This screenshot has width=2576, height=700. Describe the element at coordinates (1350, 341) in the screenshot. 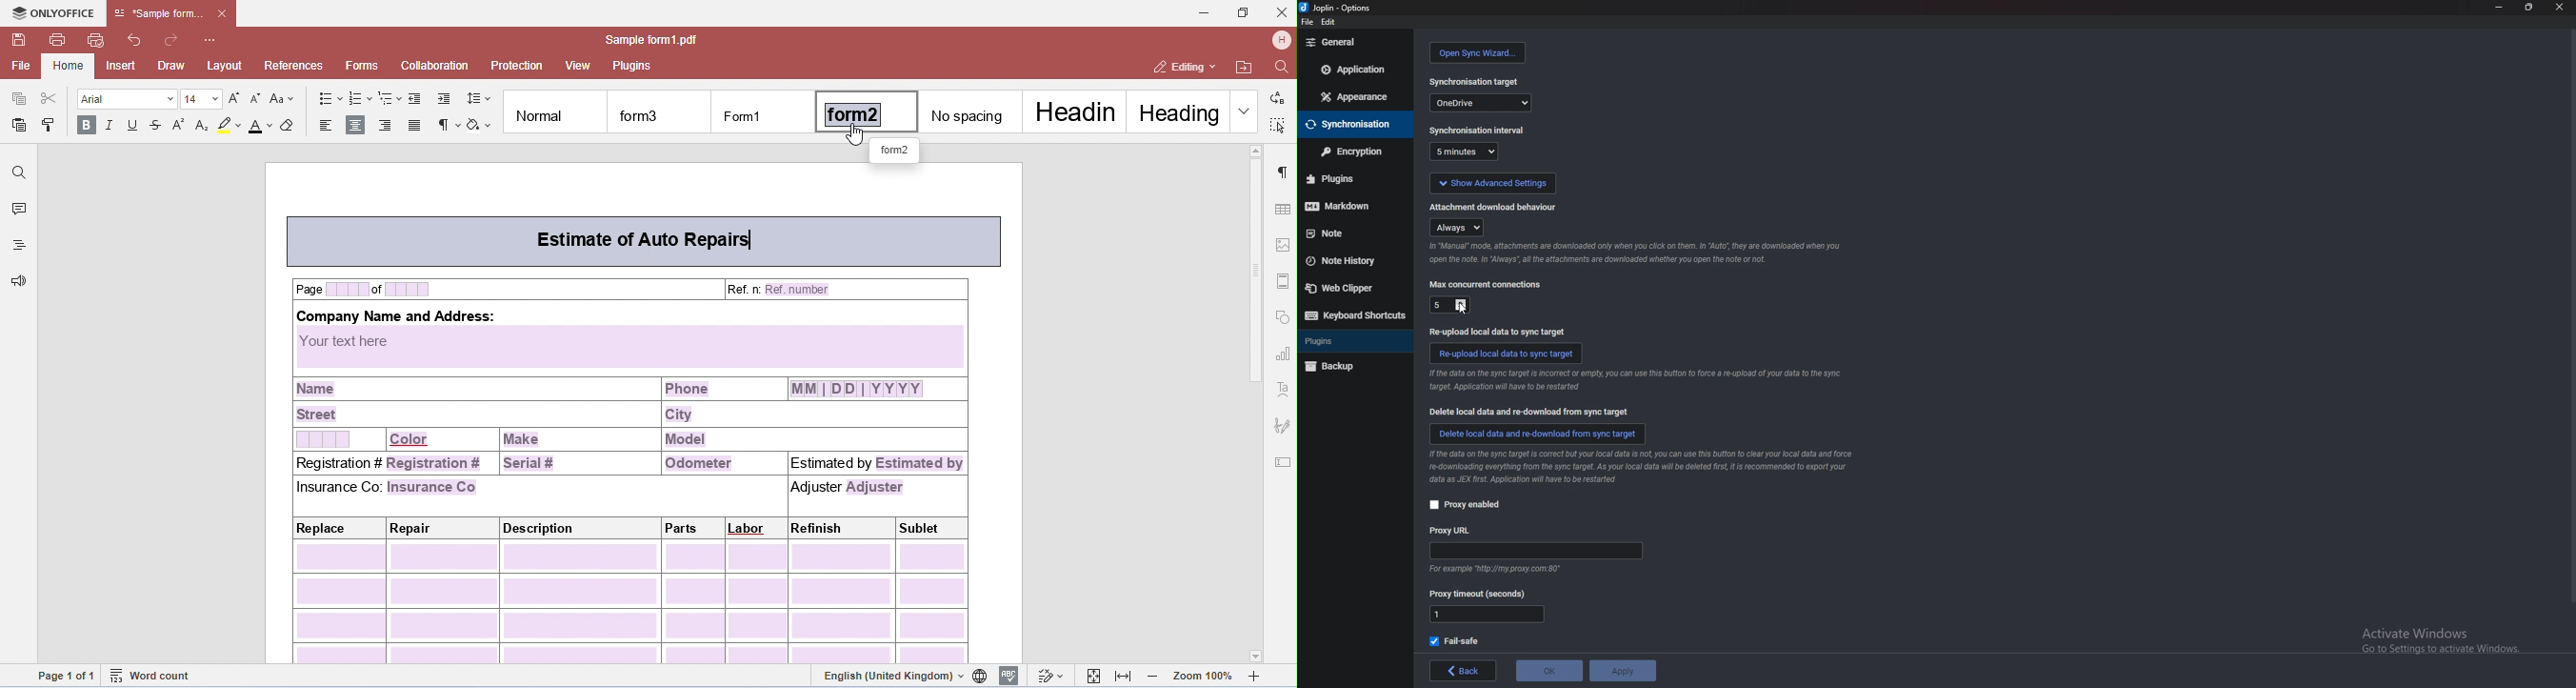

I see `plugins` at that location.